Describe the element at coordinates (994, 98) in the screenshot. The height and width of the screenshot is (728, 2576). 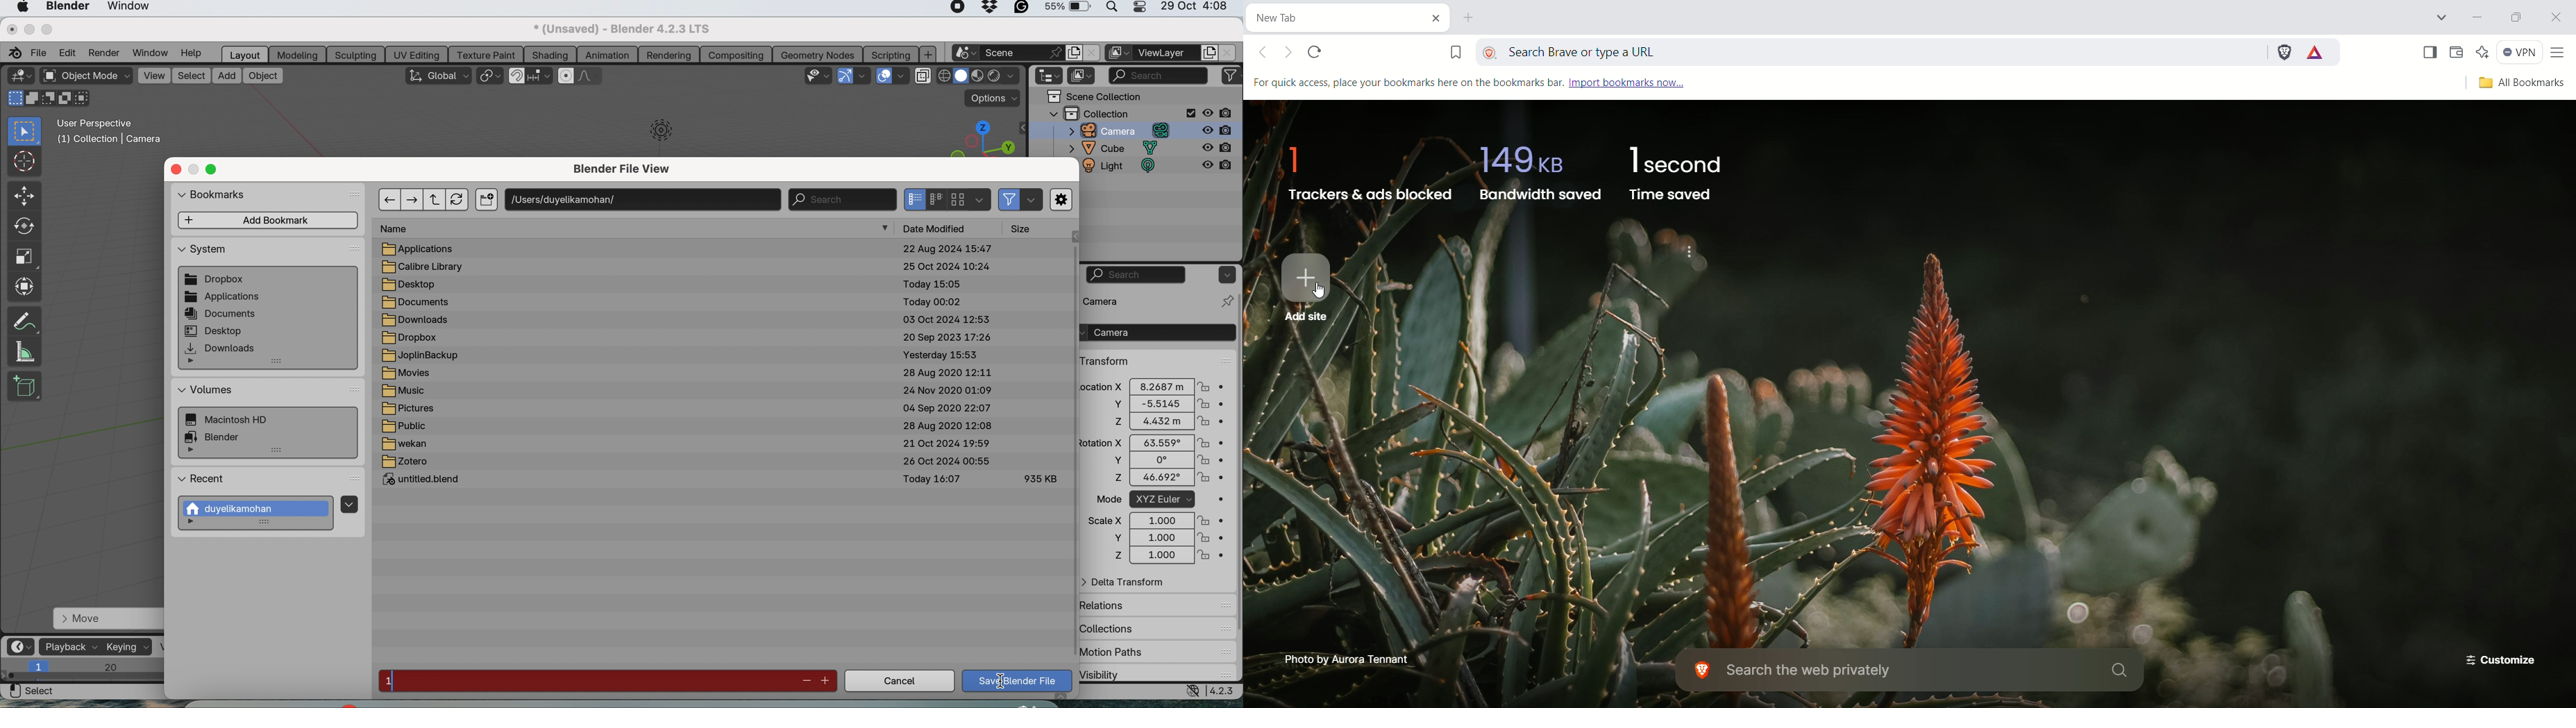
I see `options` at that location.